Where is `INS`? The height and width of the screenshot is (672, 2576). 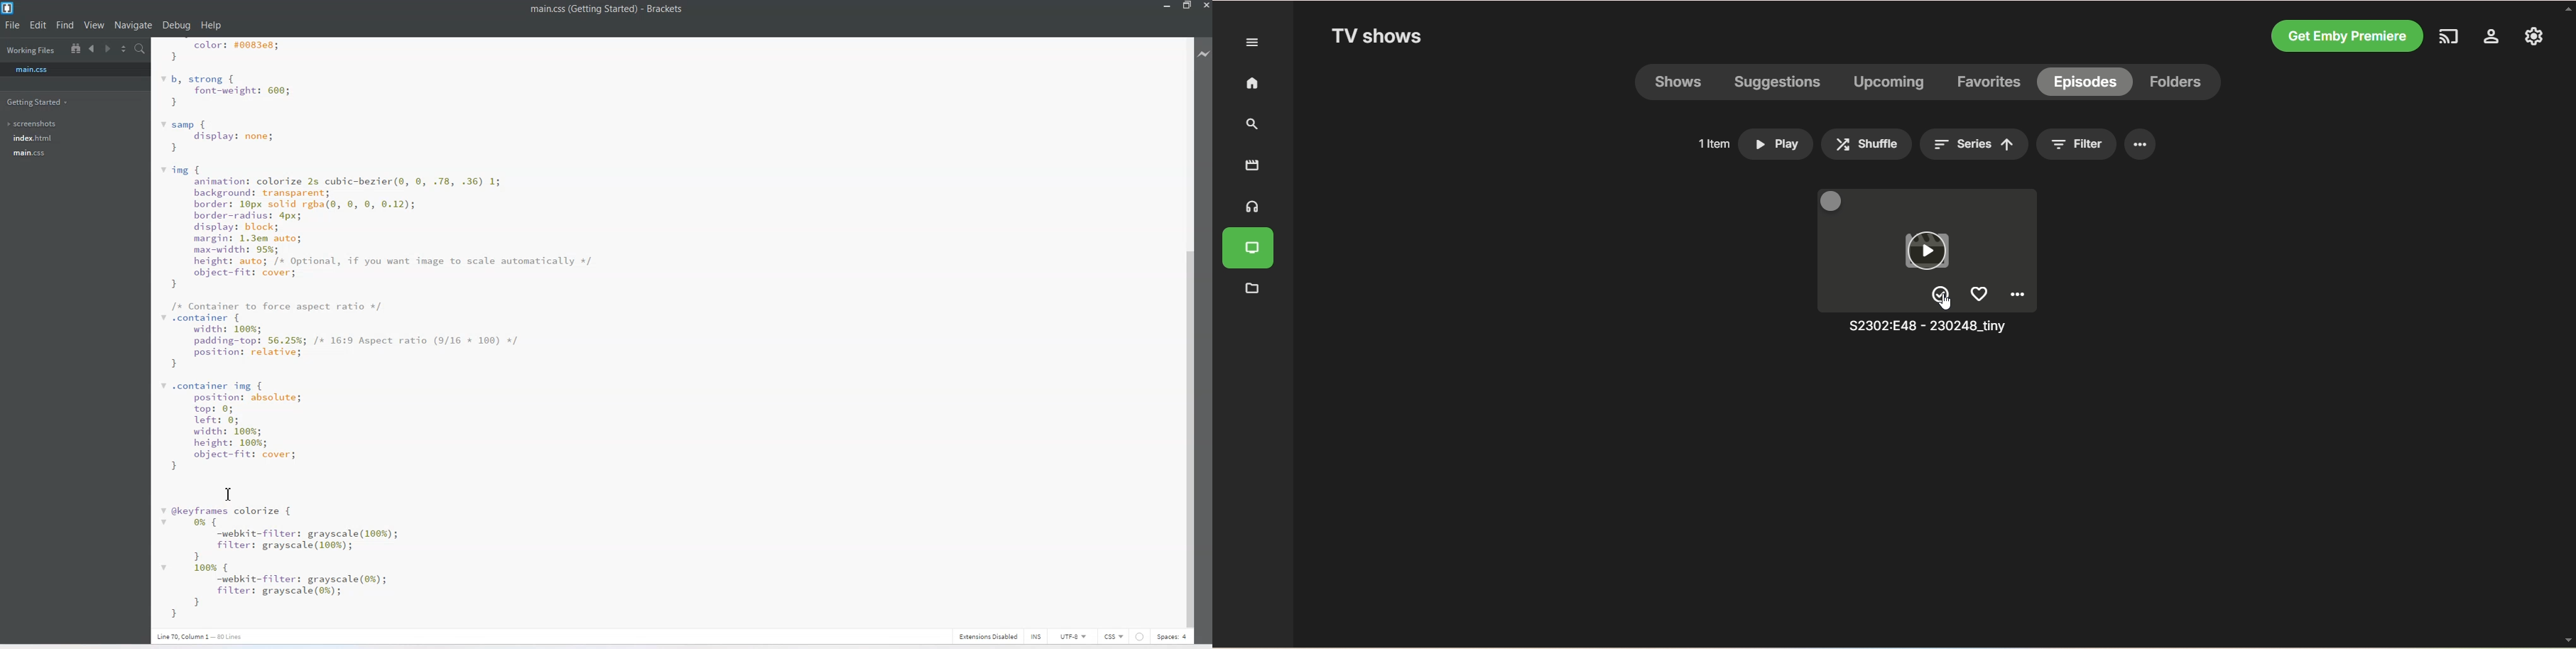
INS is located at coordinates (1030, 636).